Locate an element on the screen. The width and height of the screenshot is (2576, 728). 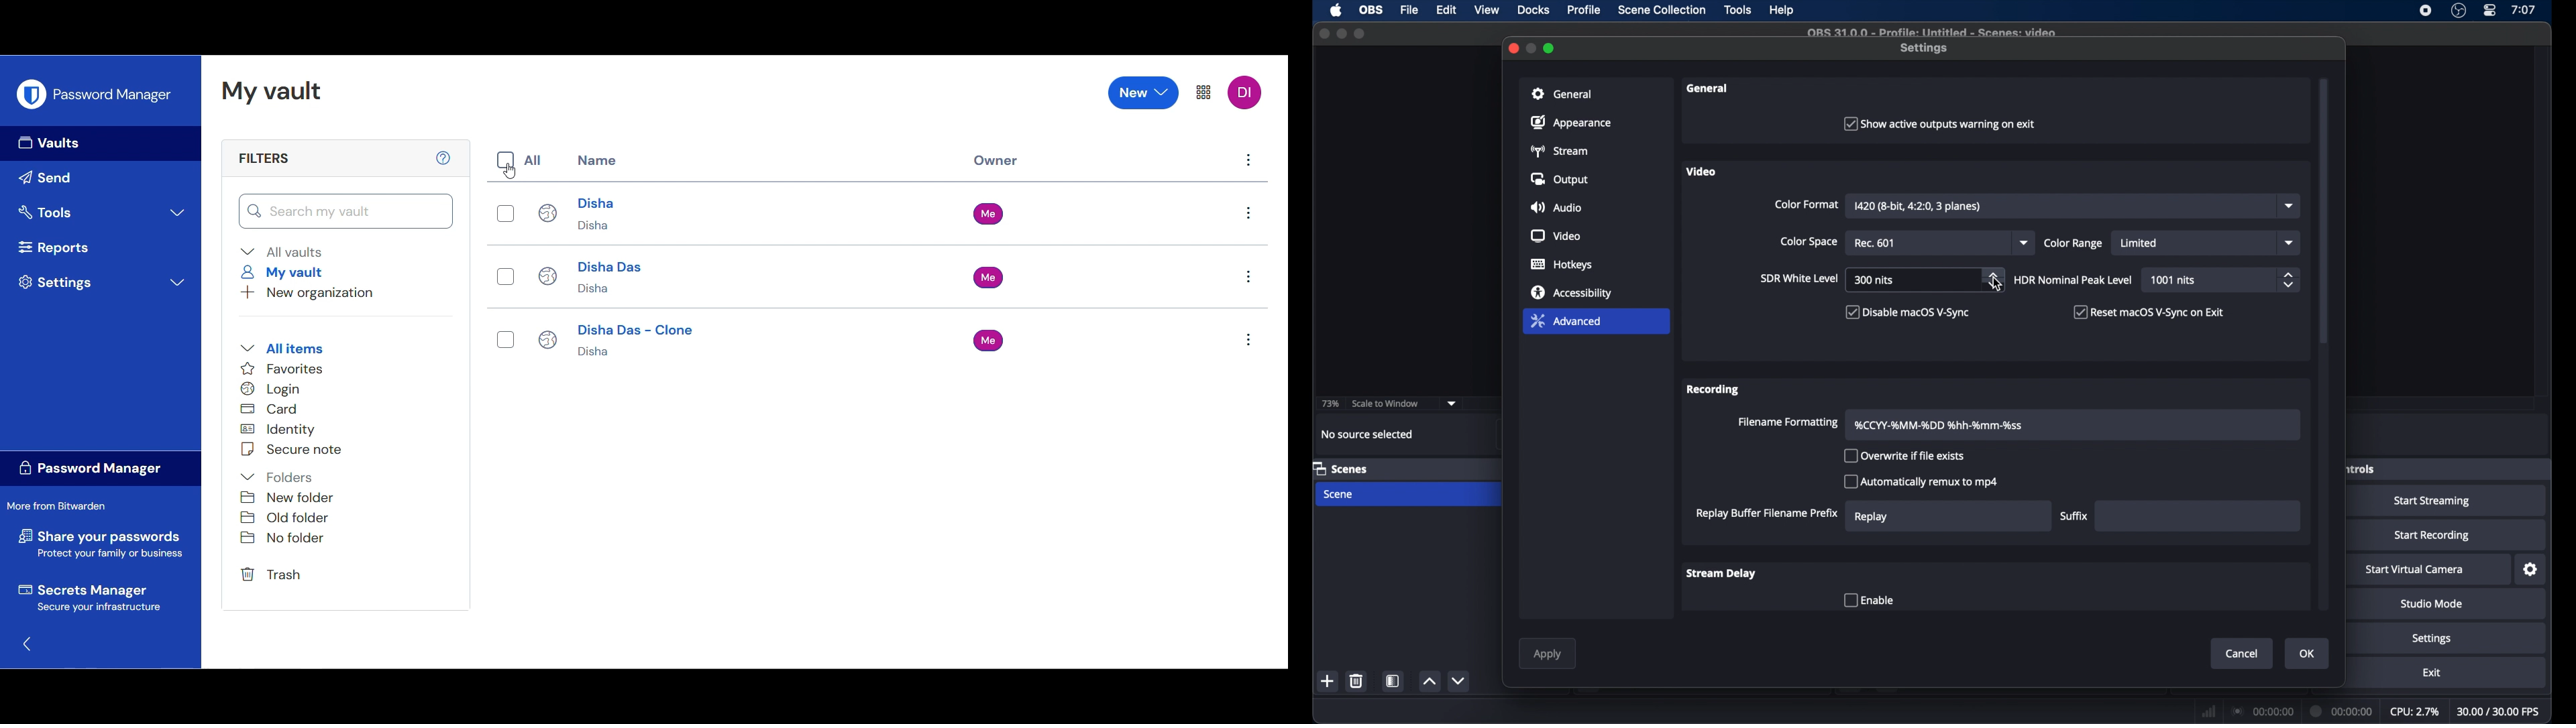
Secrets Manager      Secure your infrastucture is located at coordinates (89, 601).